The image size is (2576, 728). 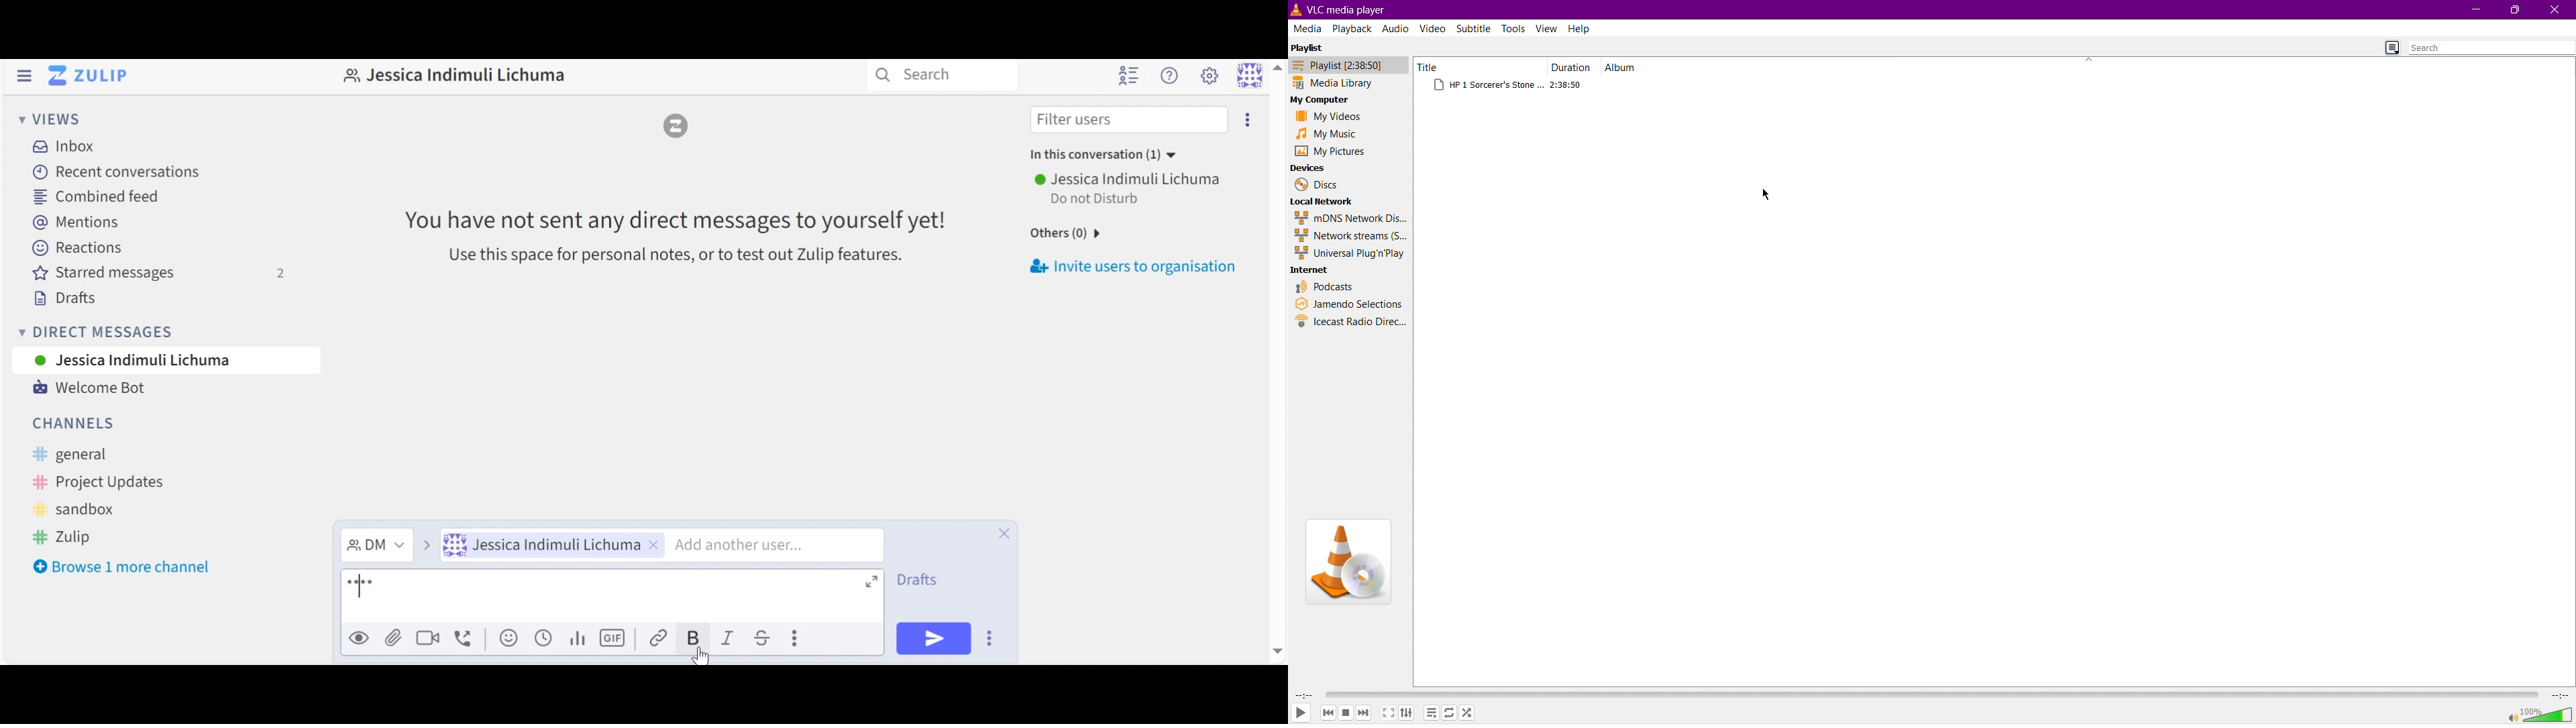 I want to click on Add a video call, so click(x=427, y=637).